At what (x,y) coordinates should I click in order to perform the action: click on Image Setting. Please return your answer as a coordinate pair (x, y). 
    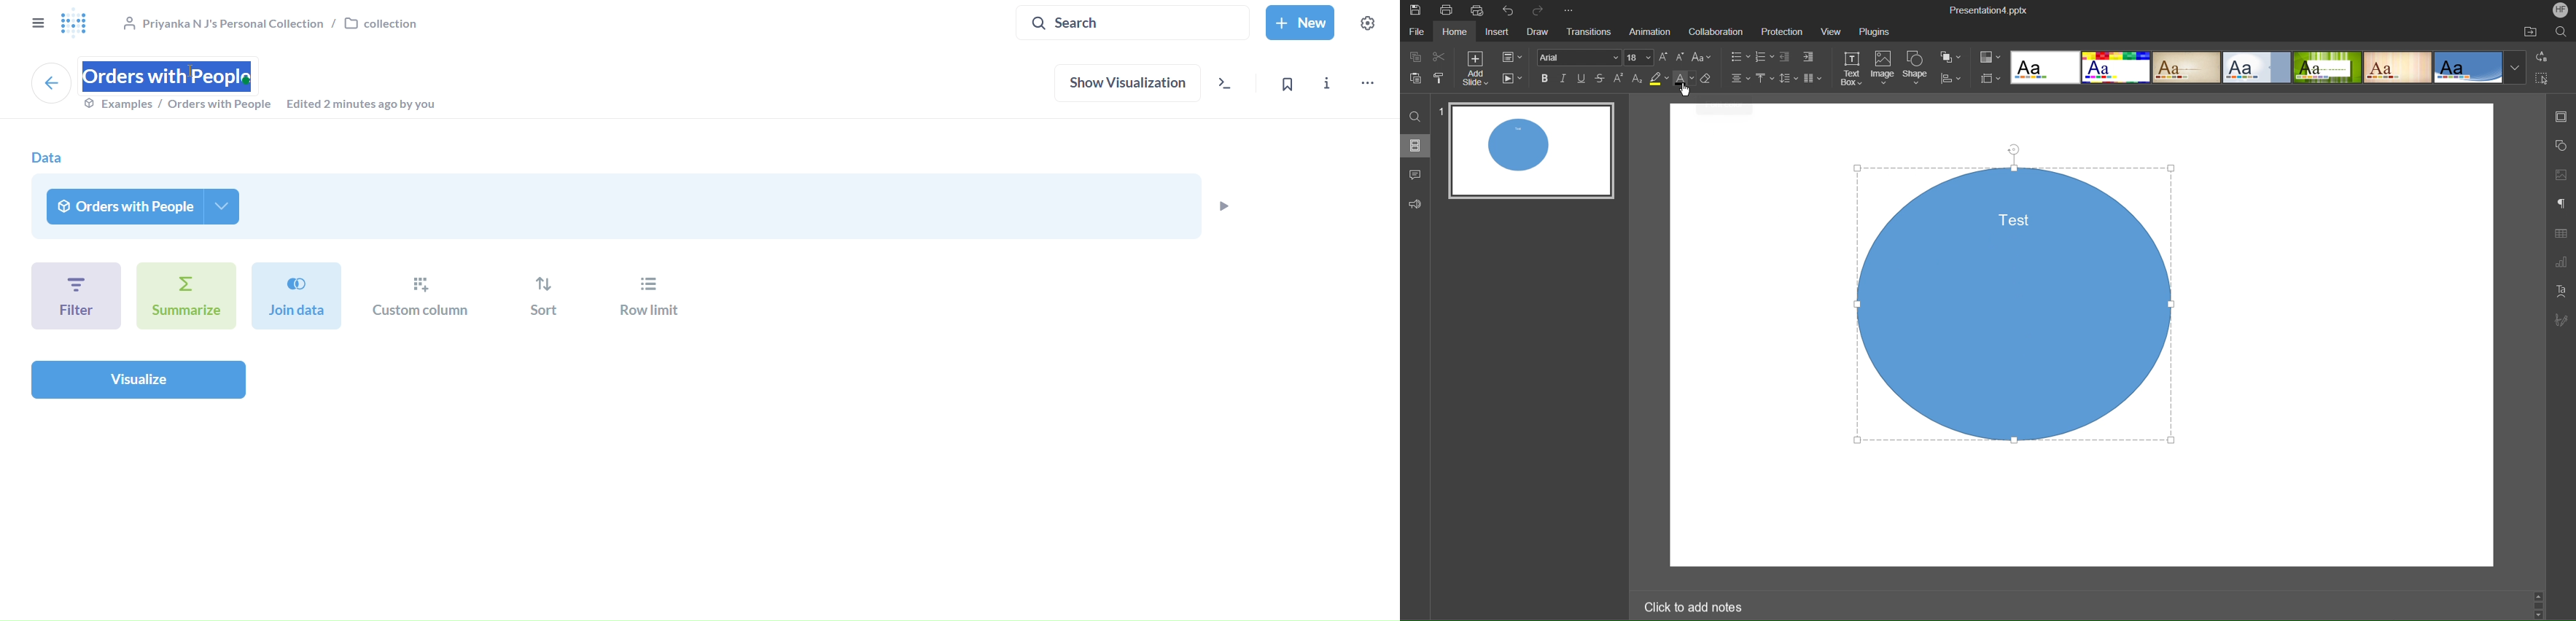
    Looking at the image, I should click on (2560, 175).